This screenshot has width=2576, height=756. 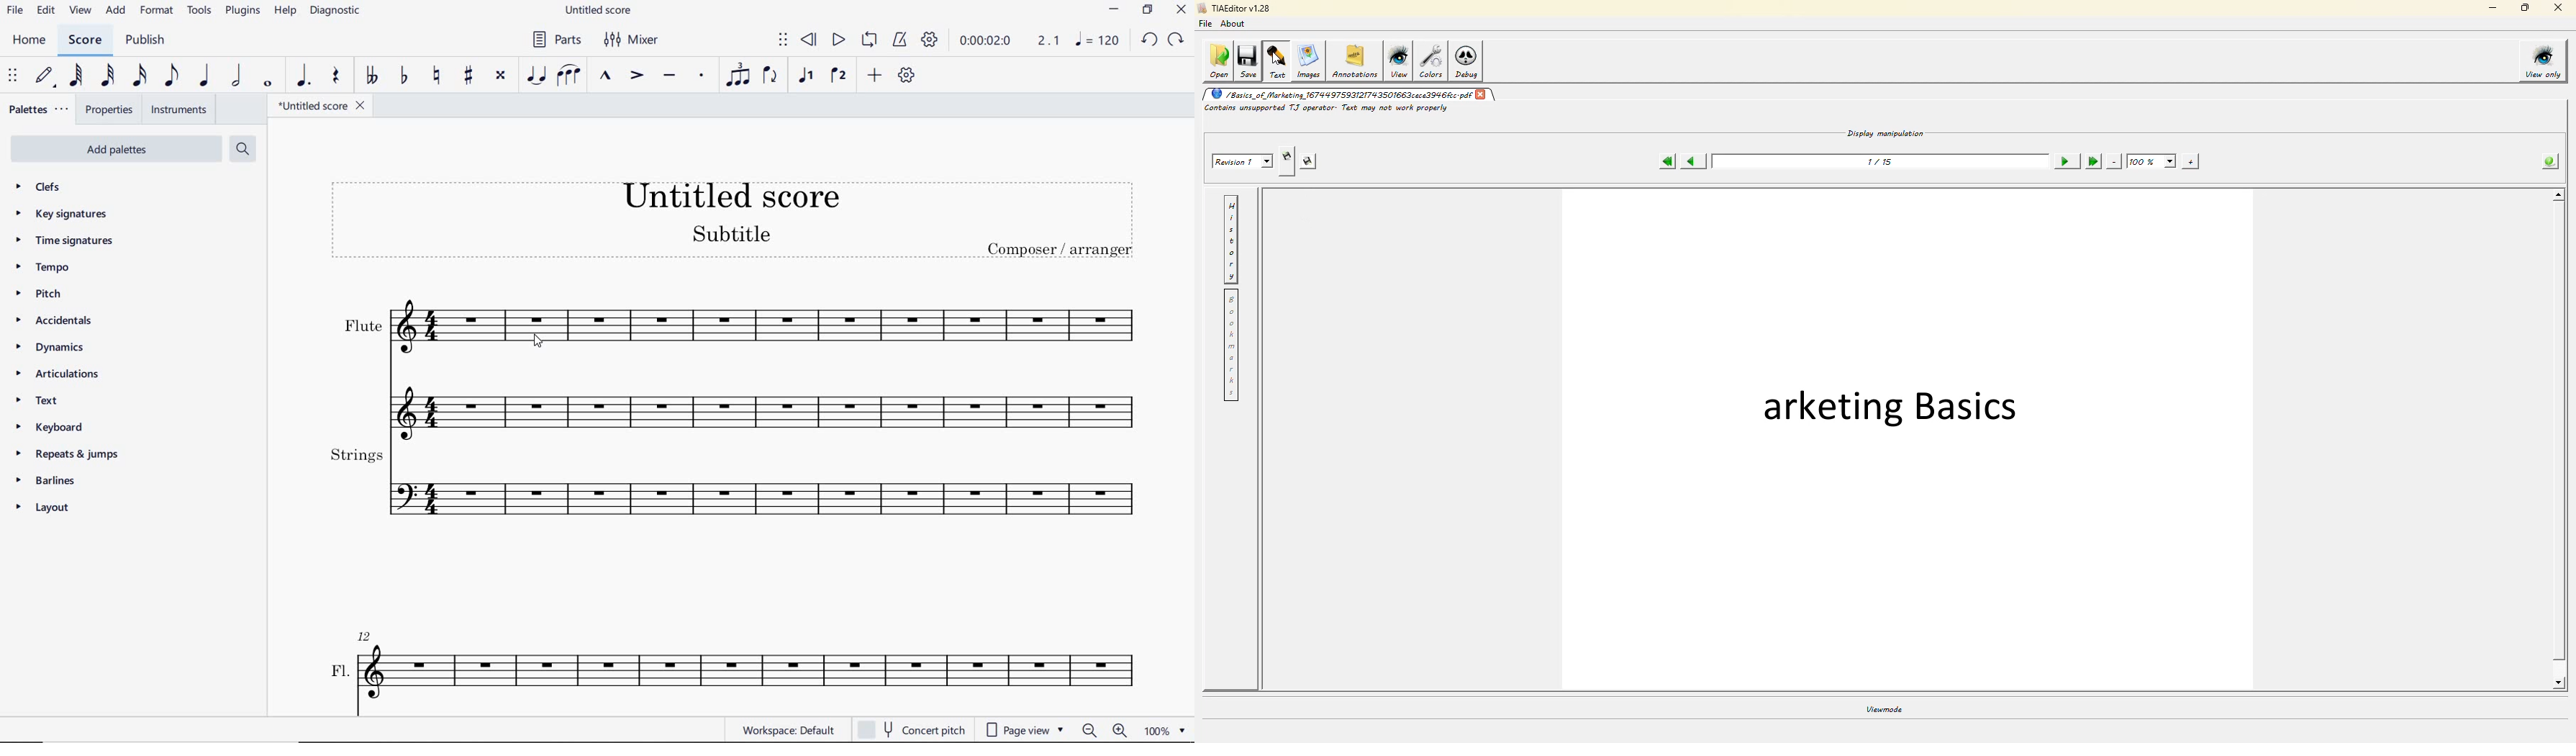 What do you see at coordinates (170, 77) in the screenshot?
I see `EIGHTH NOTE` at bounding box center [170, 77].